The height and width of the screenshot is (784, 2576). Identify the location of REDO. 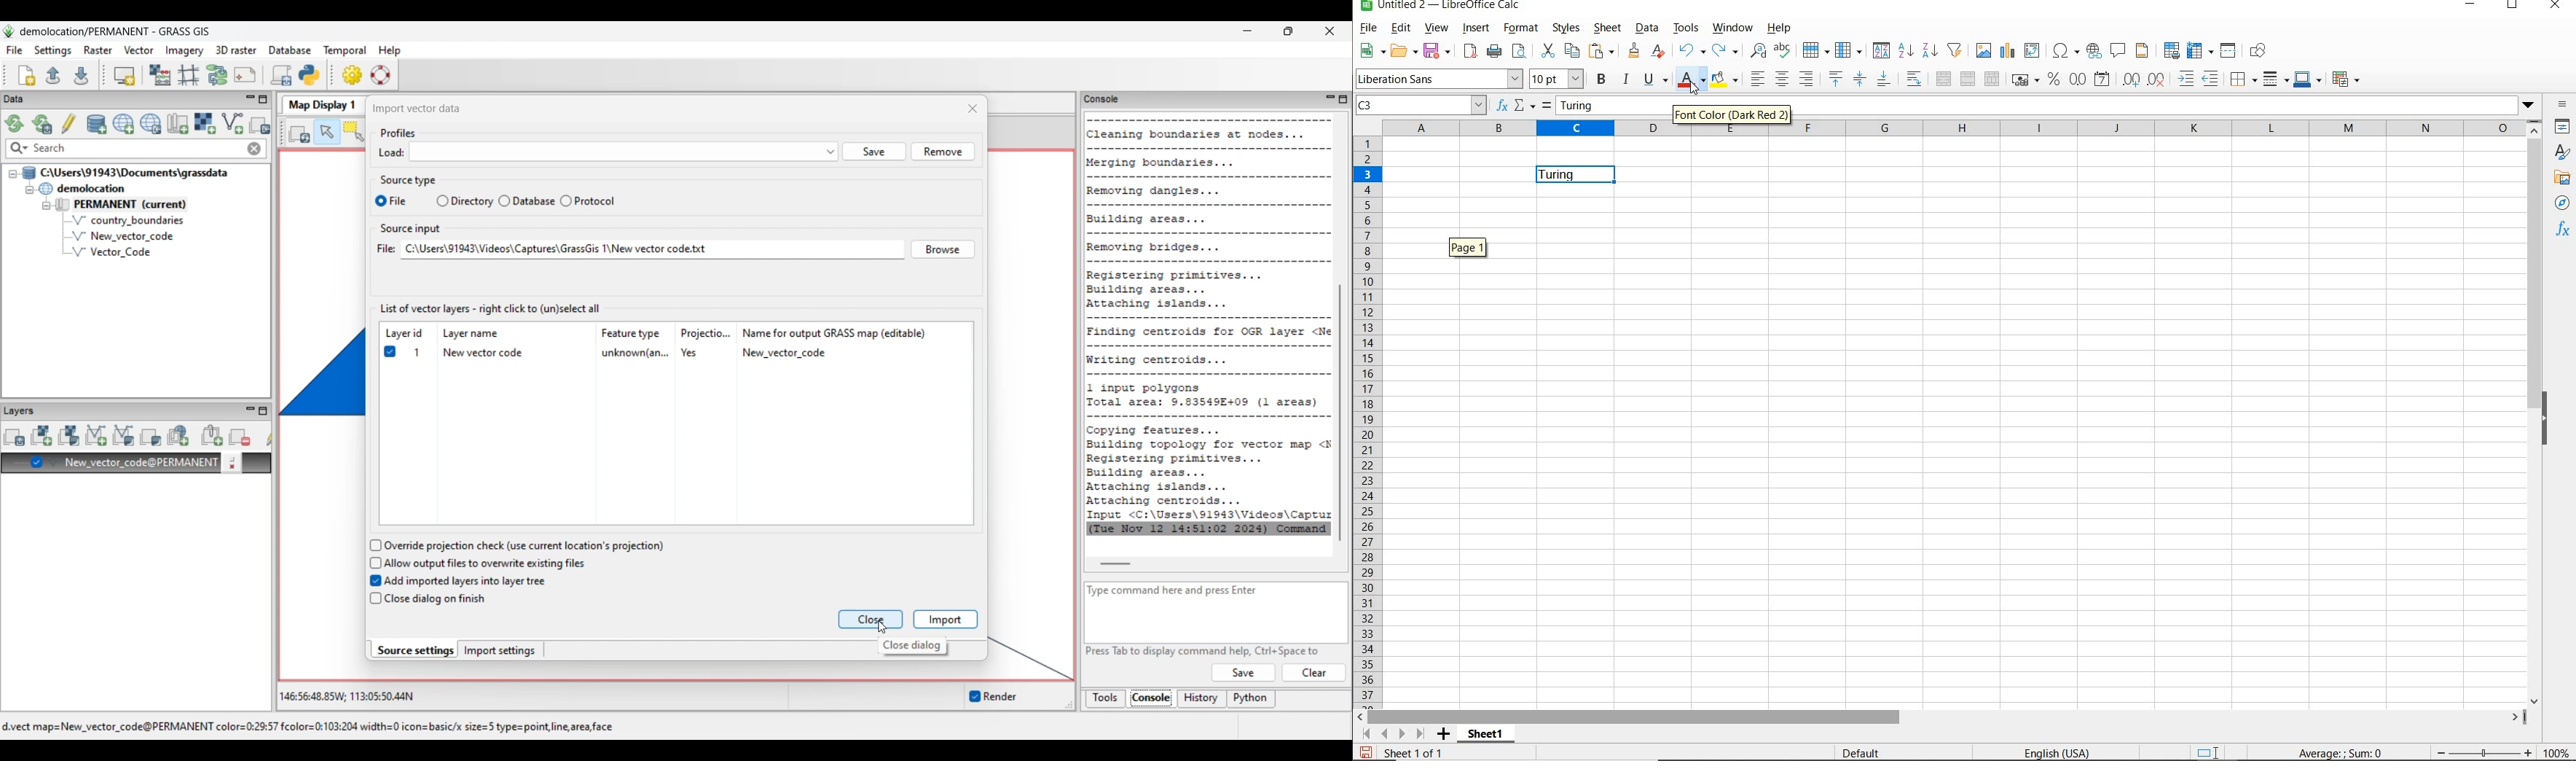
(1727, 52).